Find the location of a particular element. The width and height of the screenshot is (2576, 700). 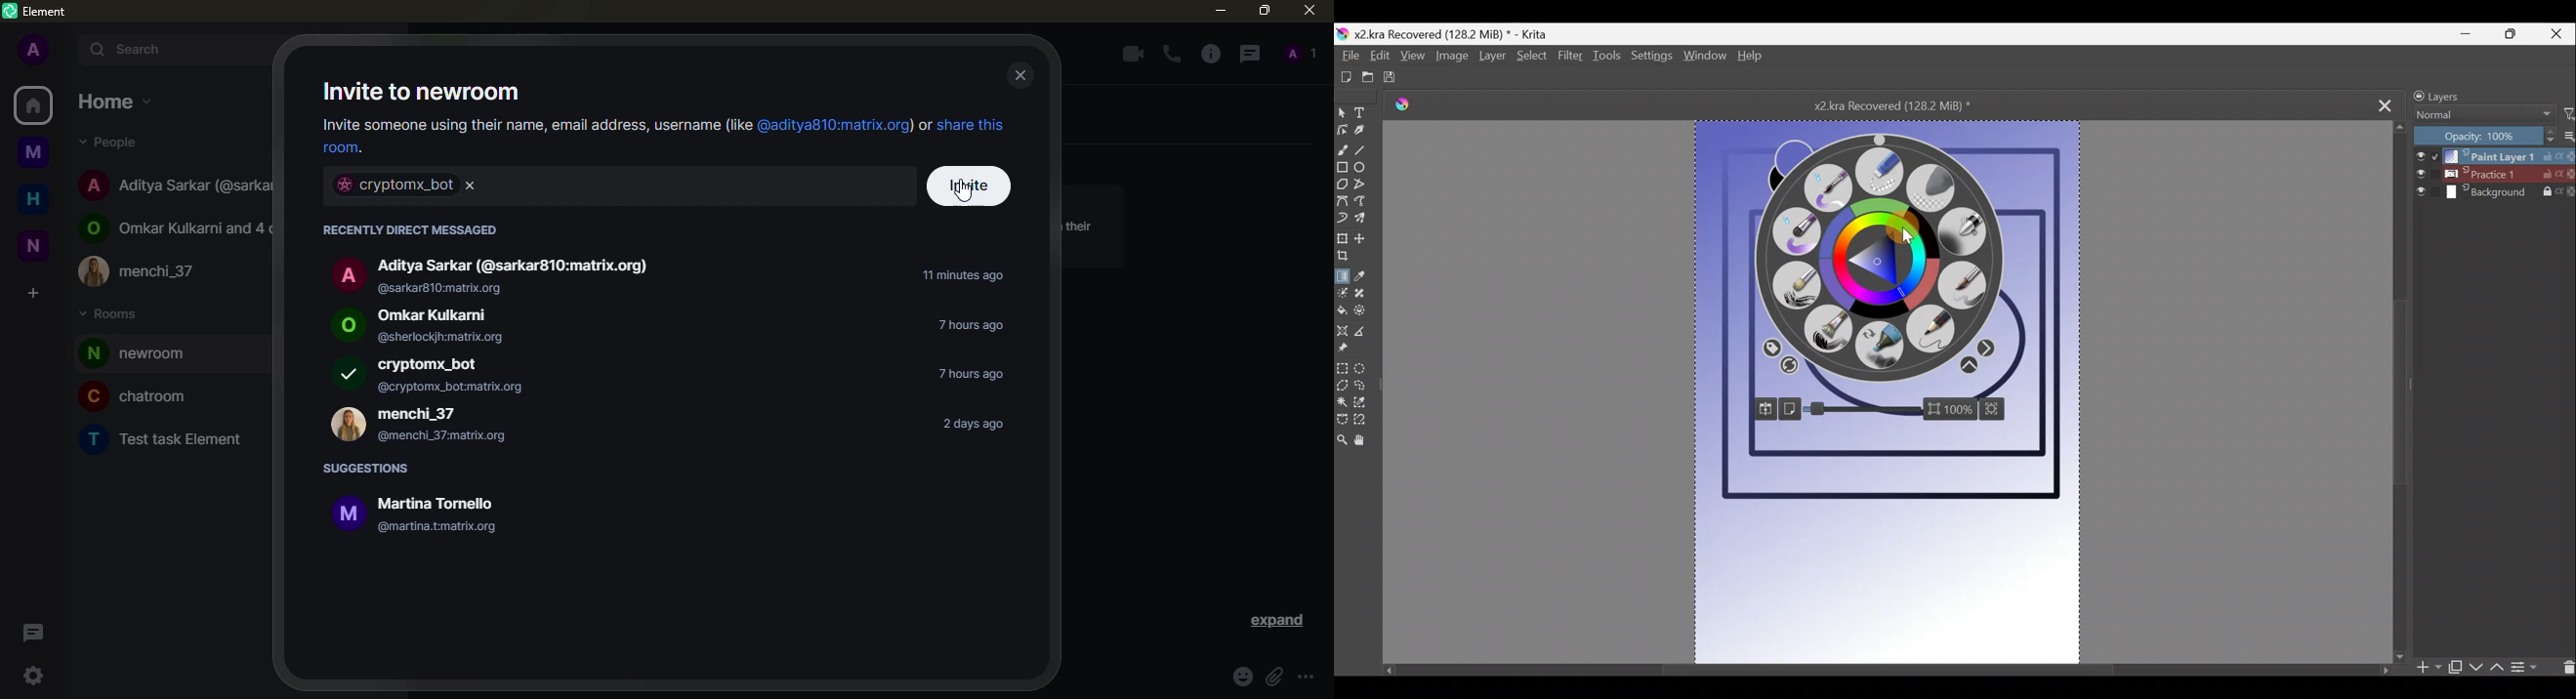

Add a photo, so people can easily spot your room. is located at coordinates (496, 392).